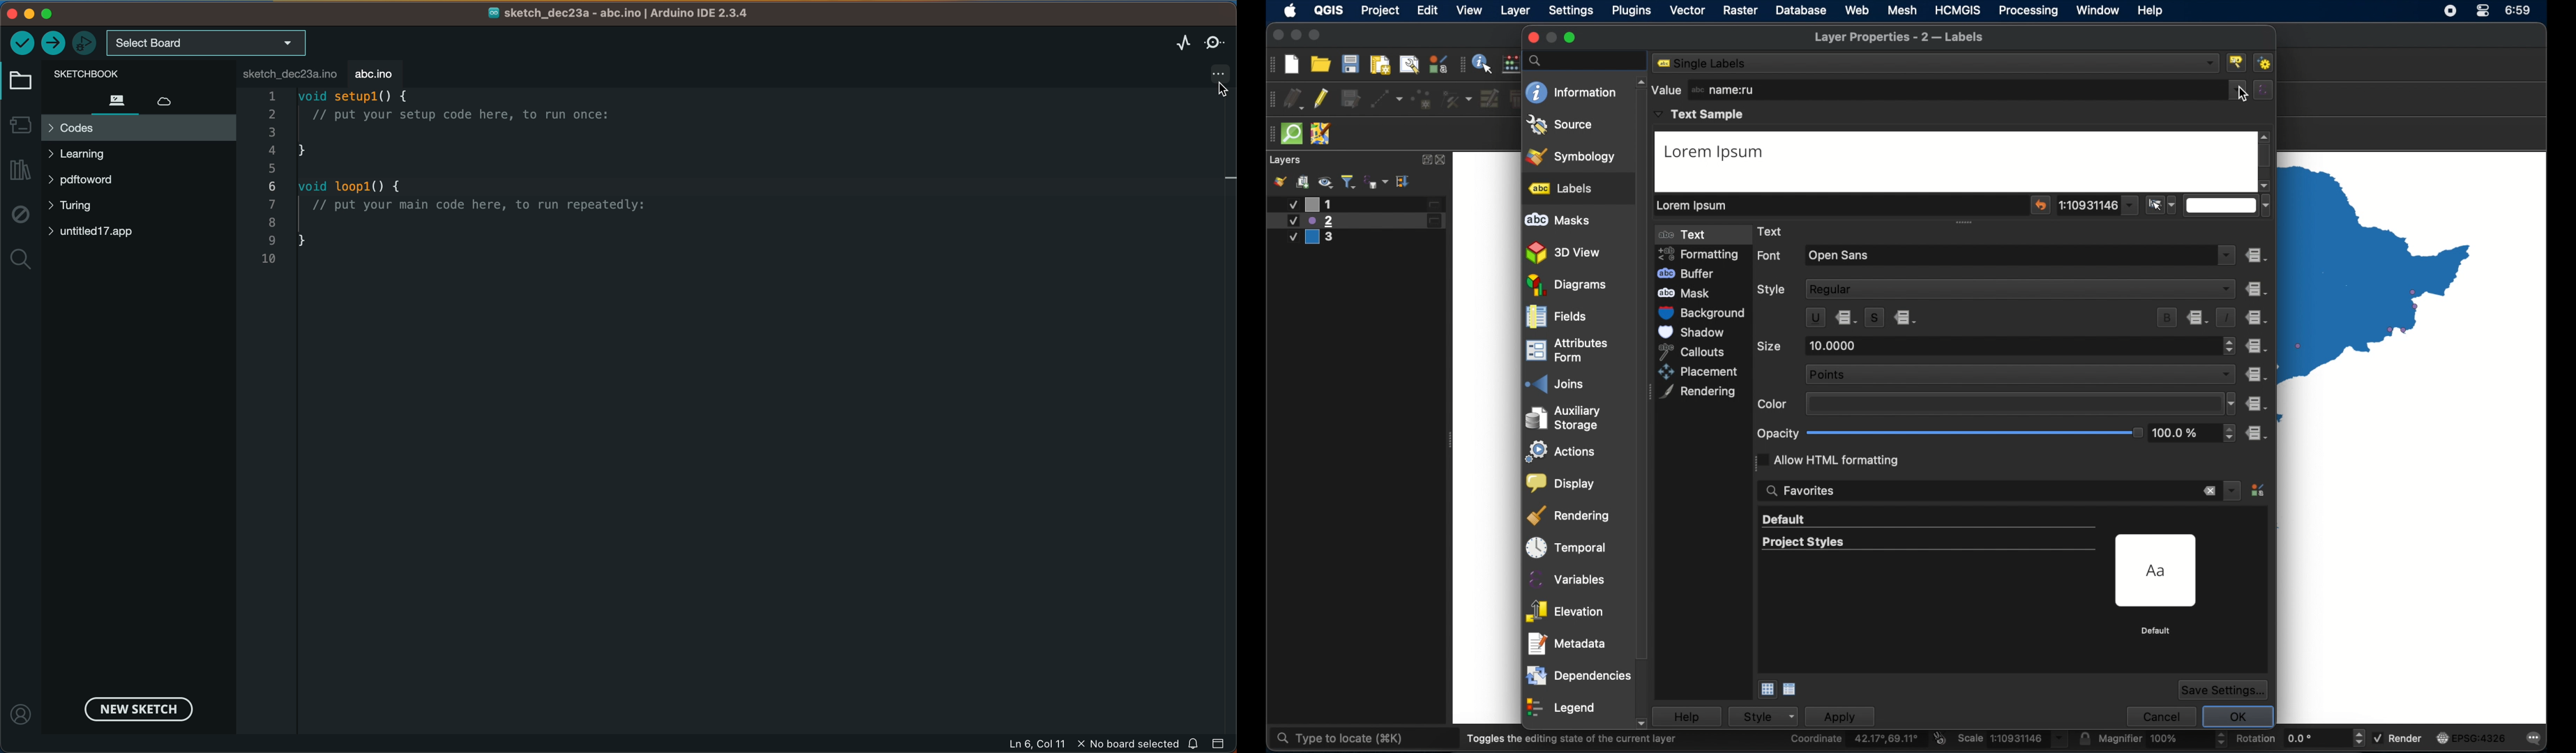 The image size is (2576, 756). Describe the element at coordinates (2238, 62) in the screenshot. I see `configure project labelling tools` at that location.